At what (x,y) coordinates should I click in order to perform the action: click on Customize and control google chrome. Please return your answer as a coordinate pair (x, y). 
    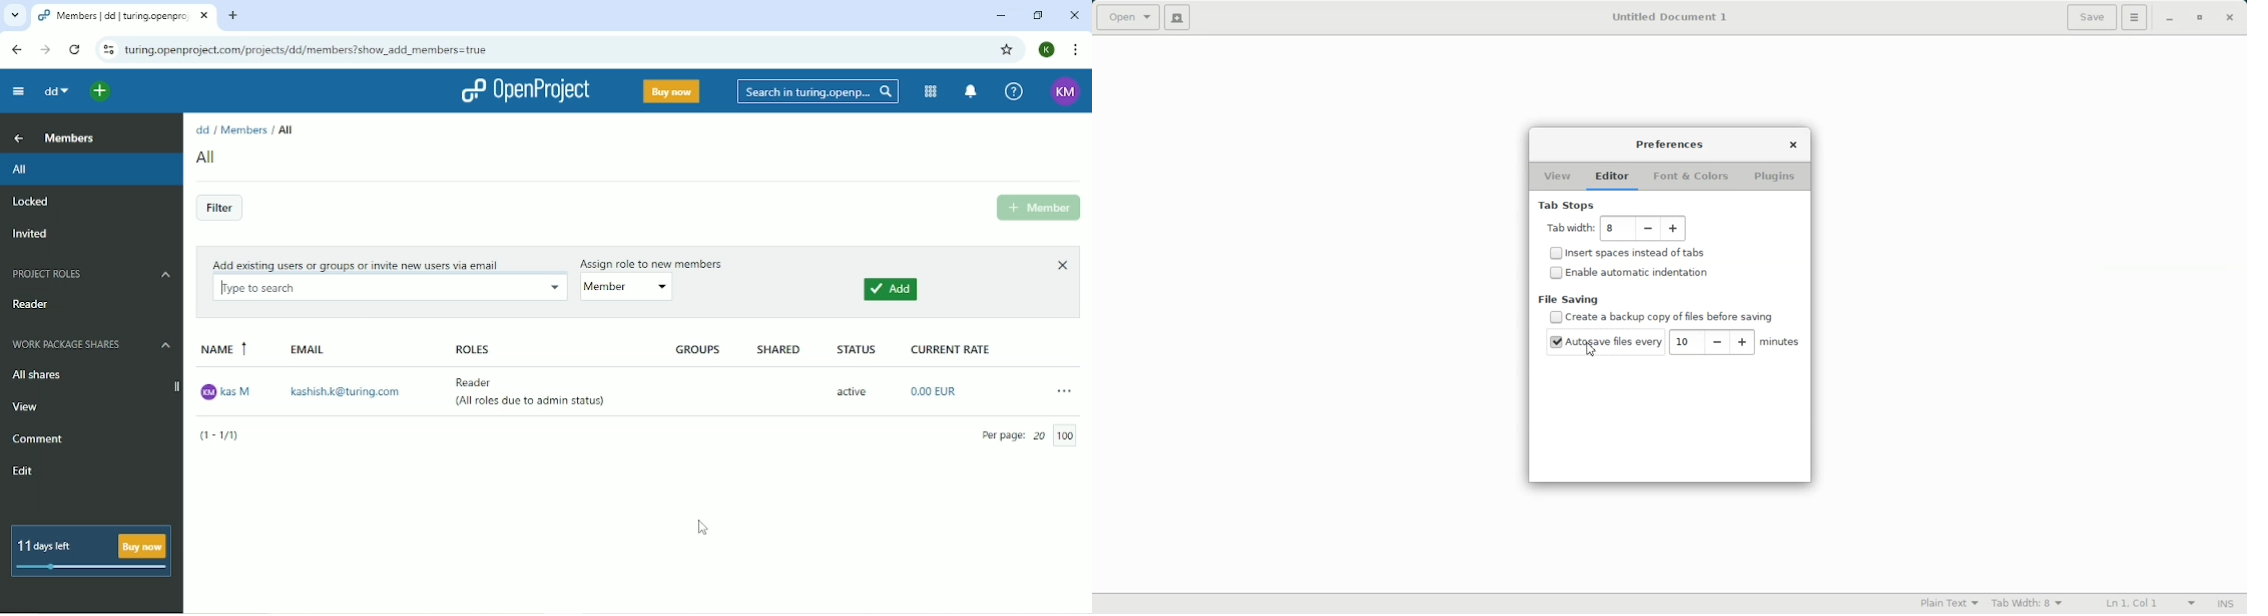
    Looking at the image, I should click on (1074, 50).